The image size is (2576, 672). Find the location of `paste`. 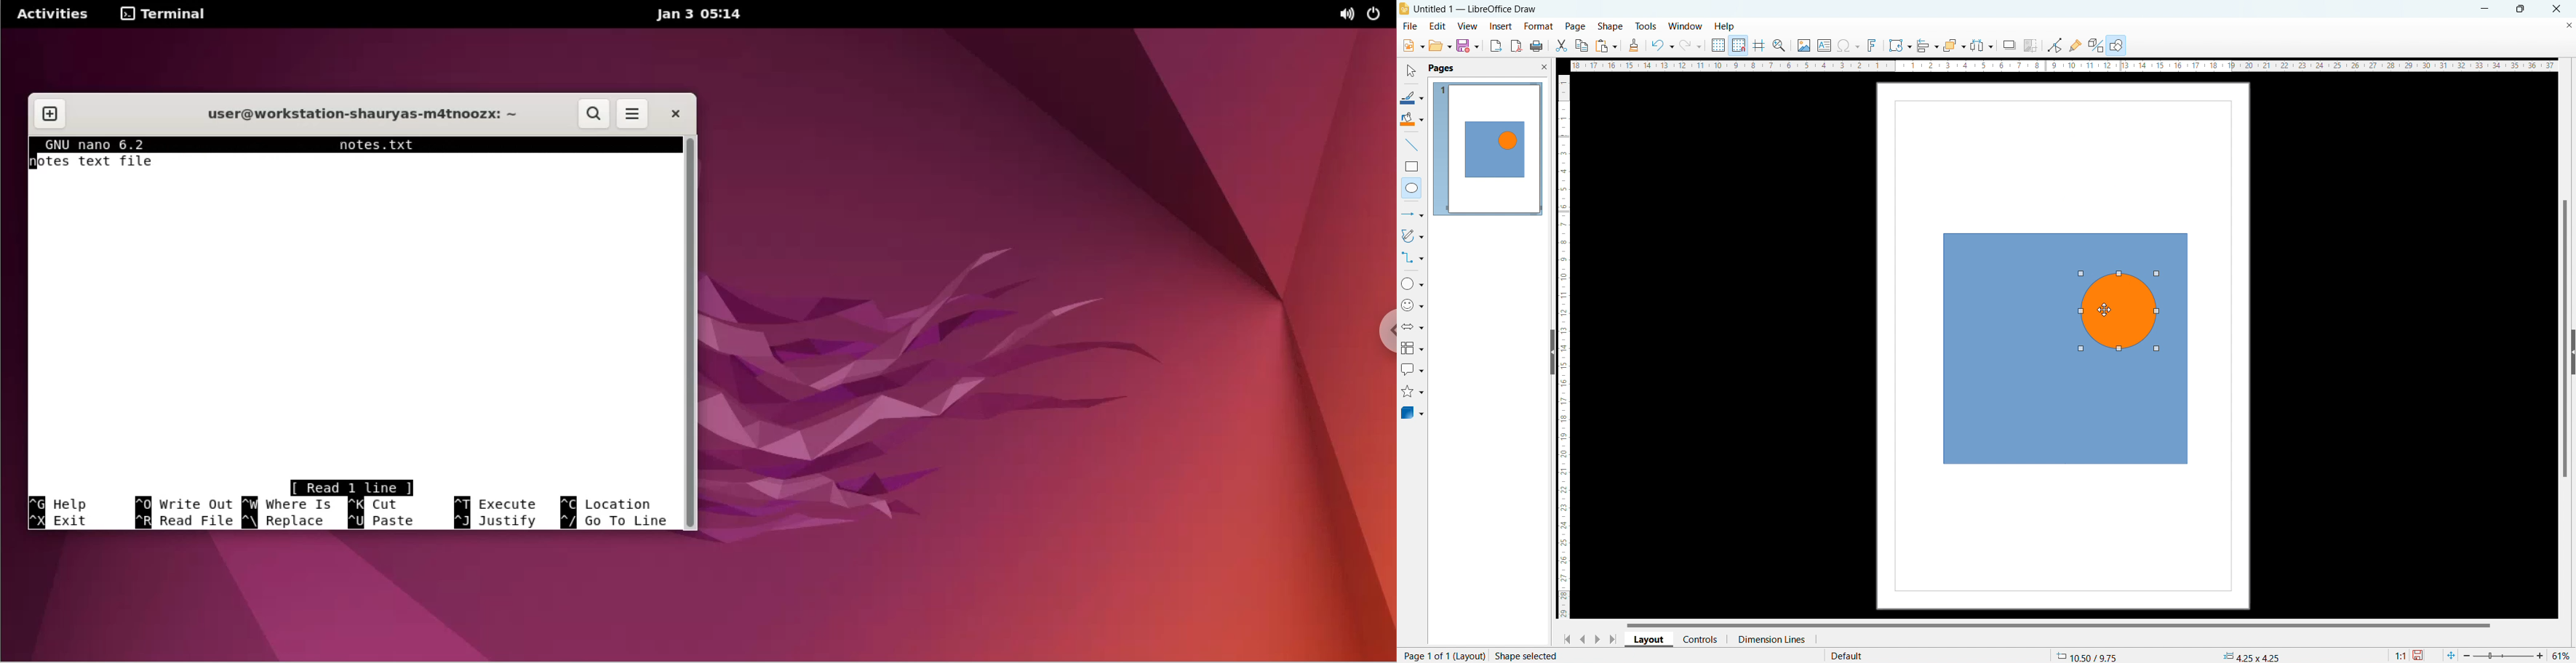

paste is located at coordinates (1607, 45).